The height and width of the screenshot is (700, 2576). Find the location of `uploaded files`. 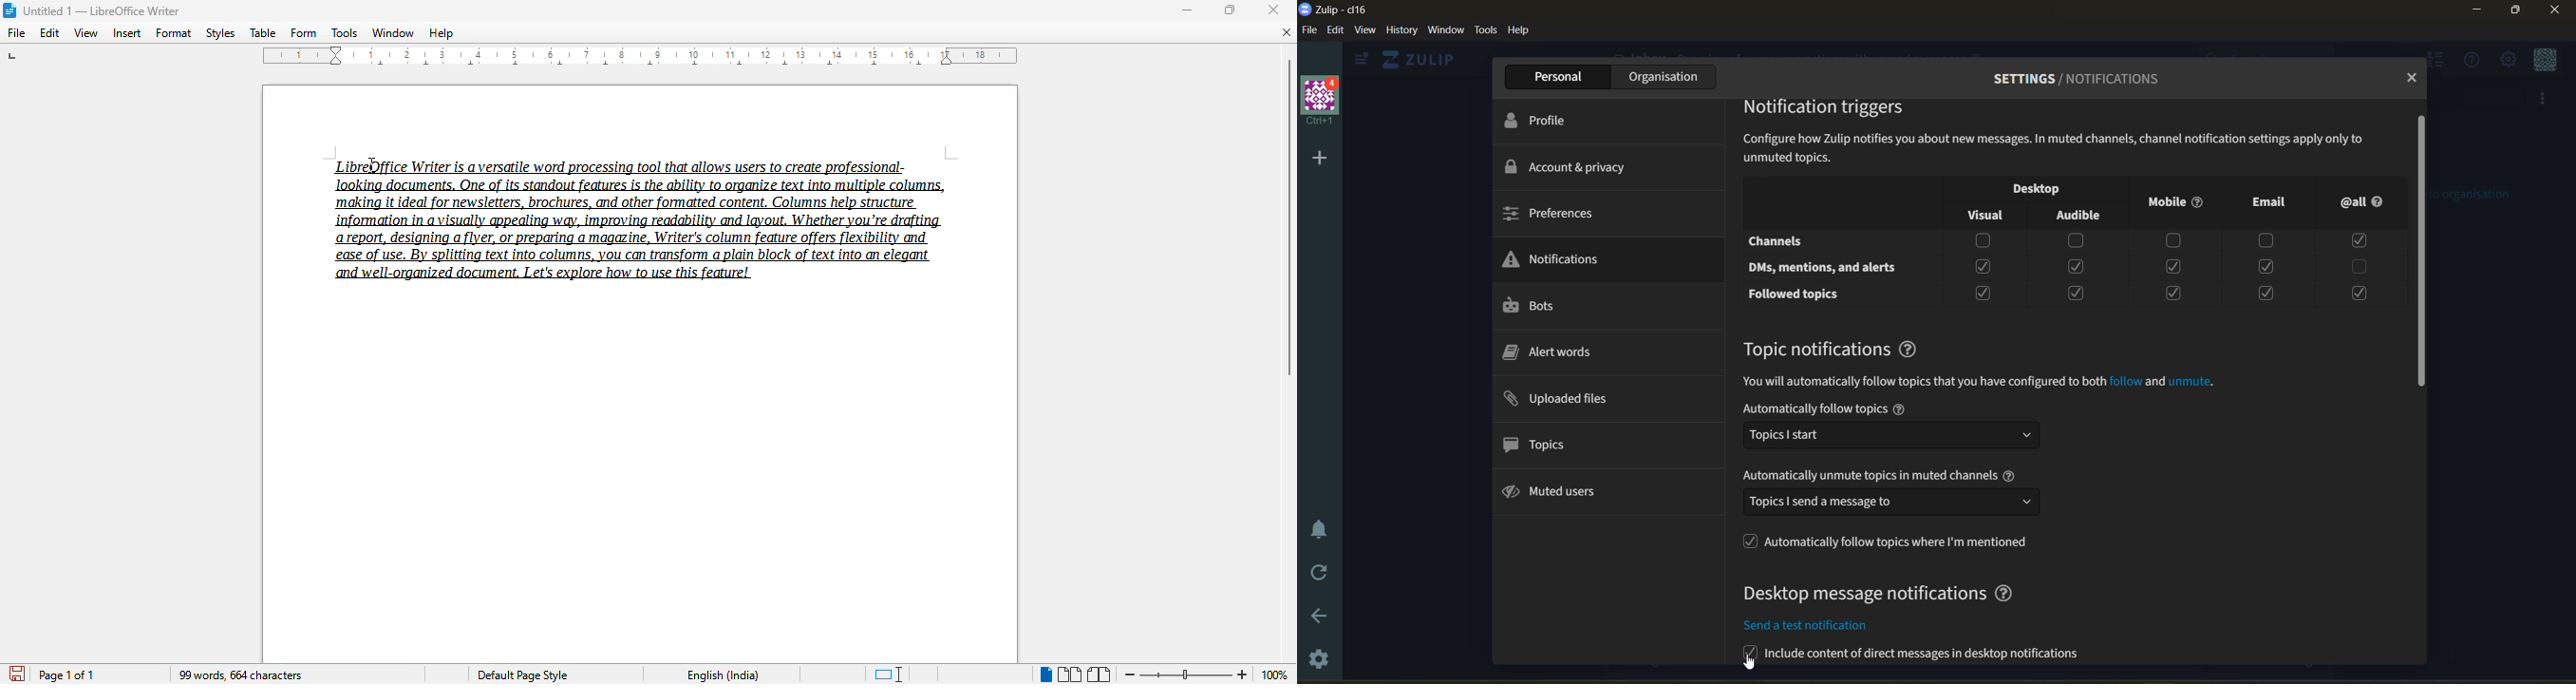

uploaded files is located at coordinates (1566, 399).